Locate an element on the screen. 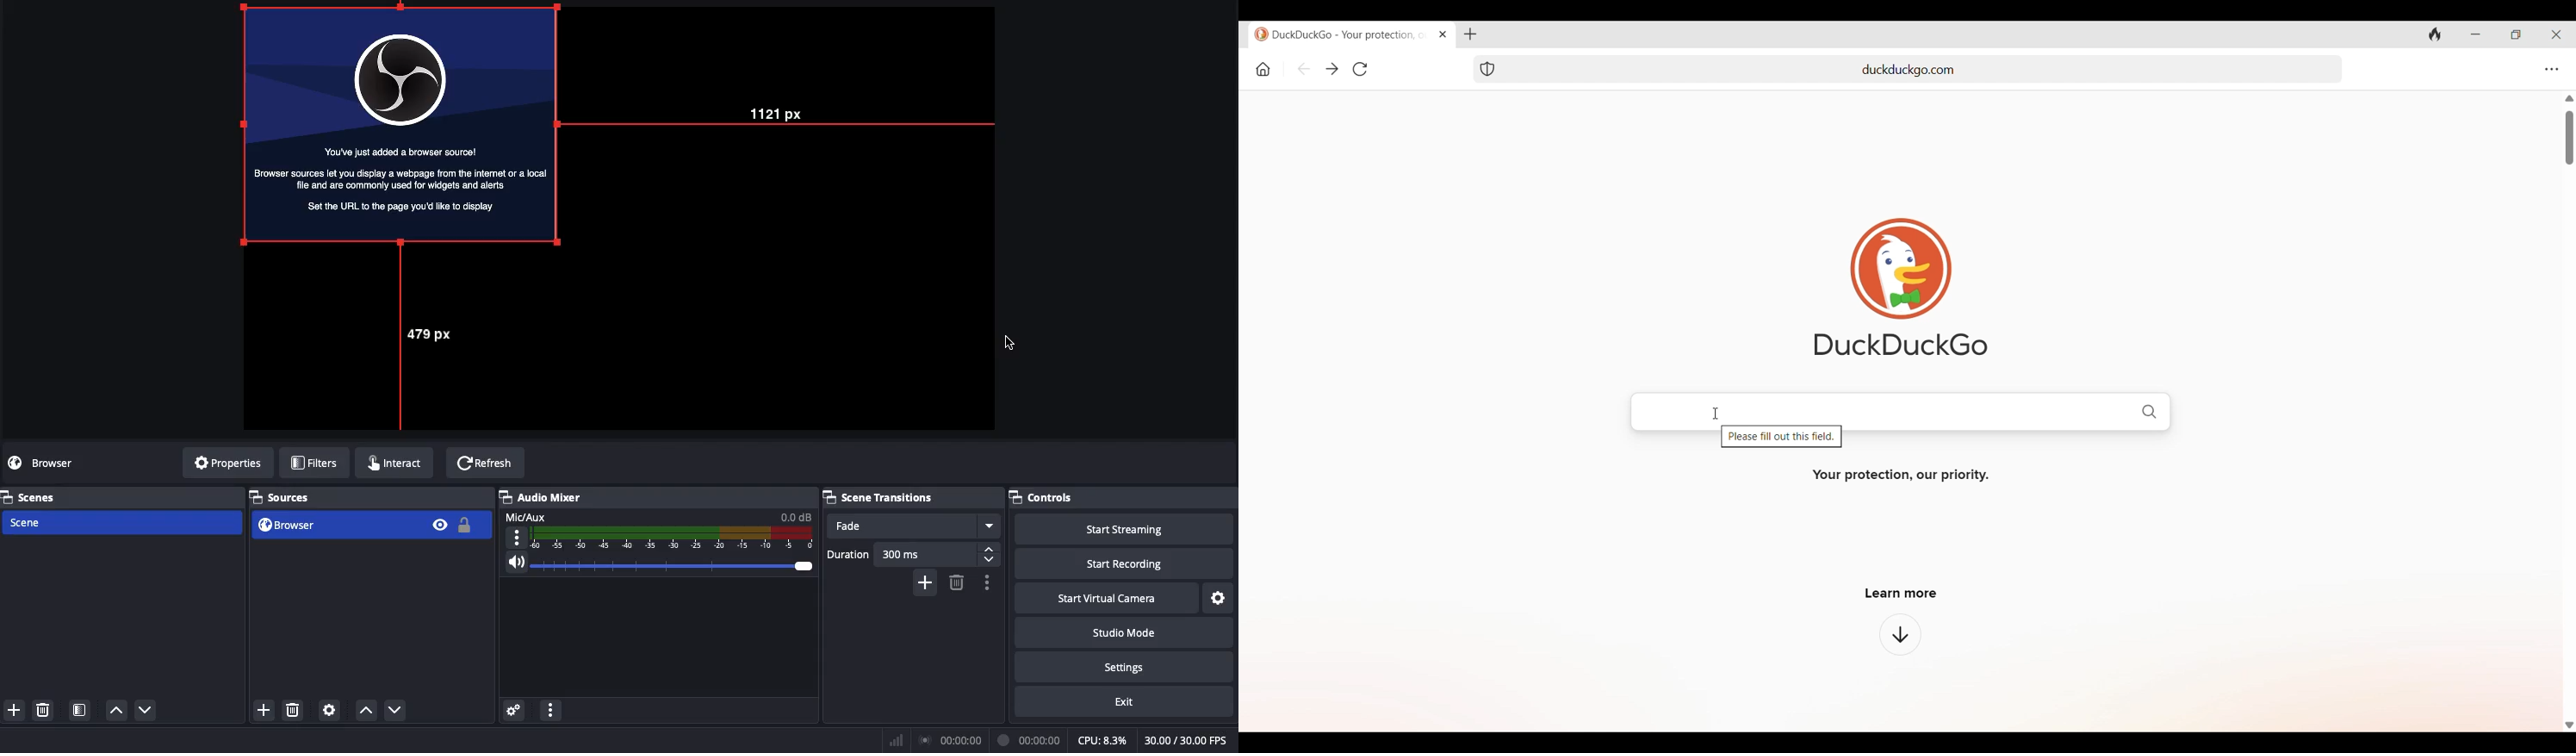 This screenshot has width=2576, height=756. Scene filter is located at coordinates (78, 706).